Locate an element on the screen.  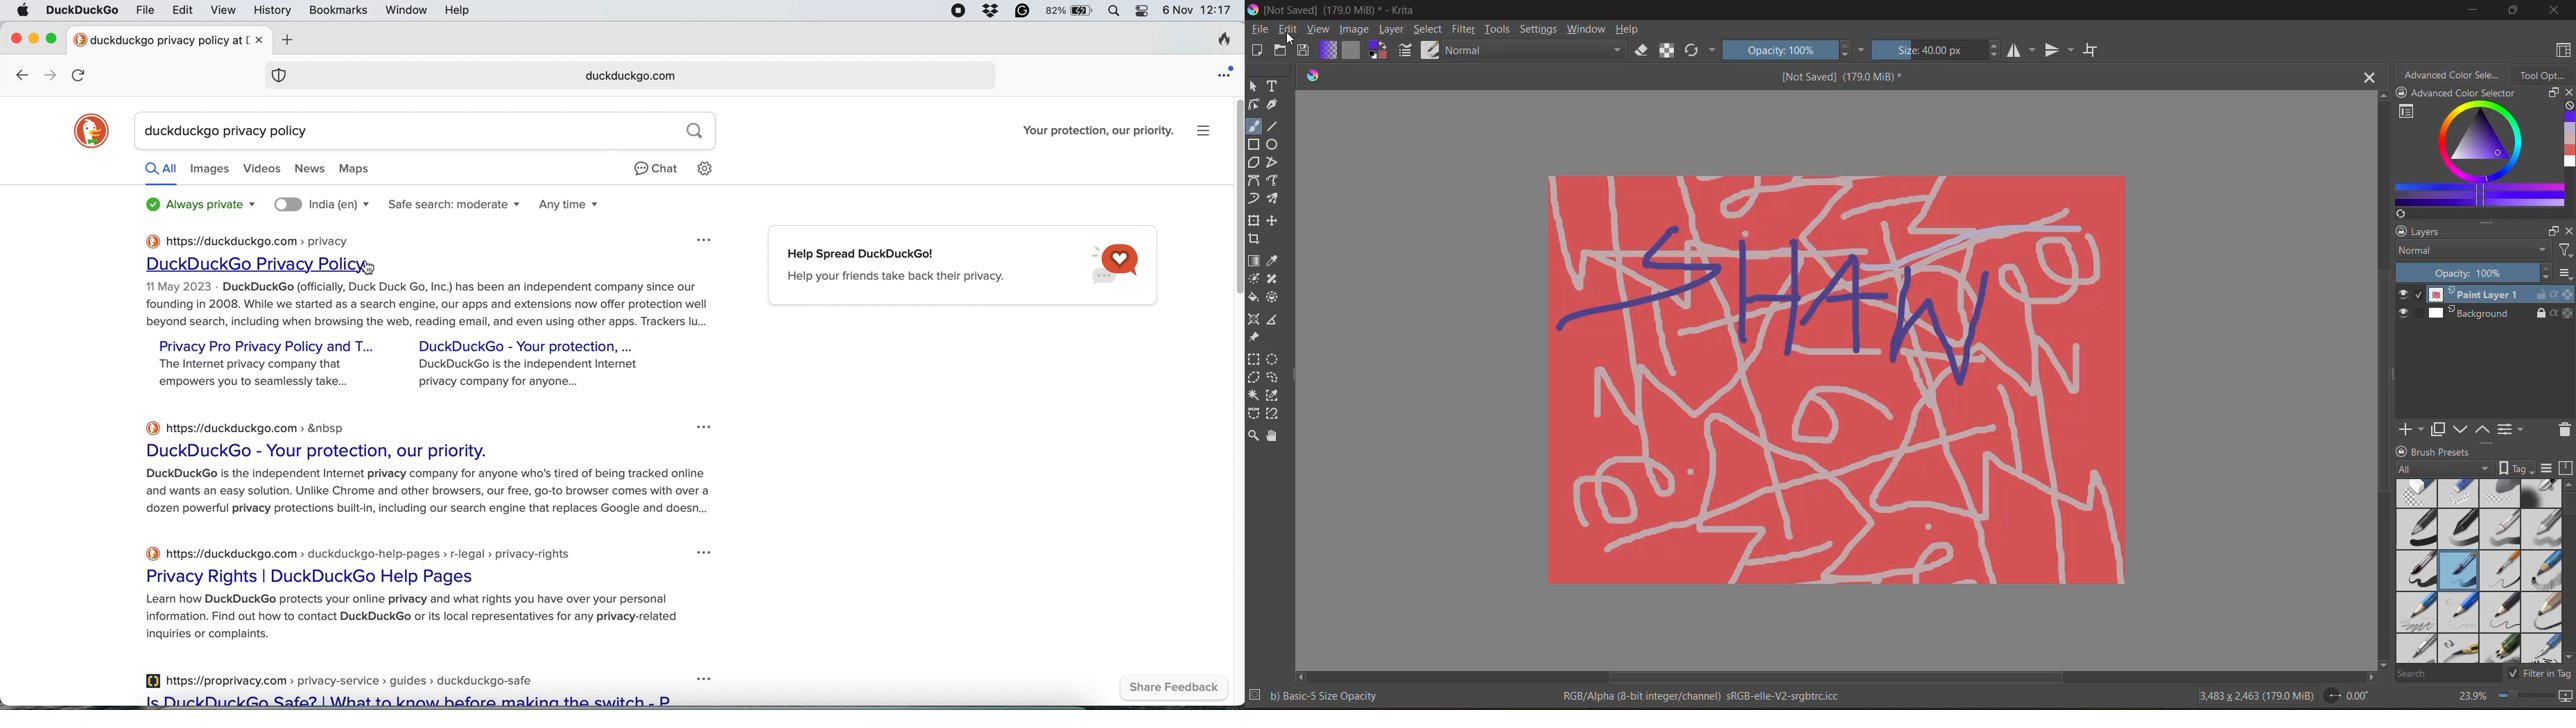
normal is located at coordinates (2470, 251).